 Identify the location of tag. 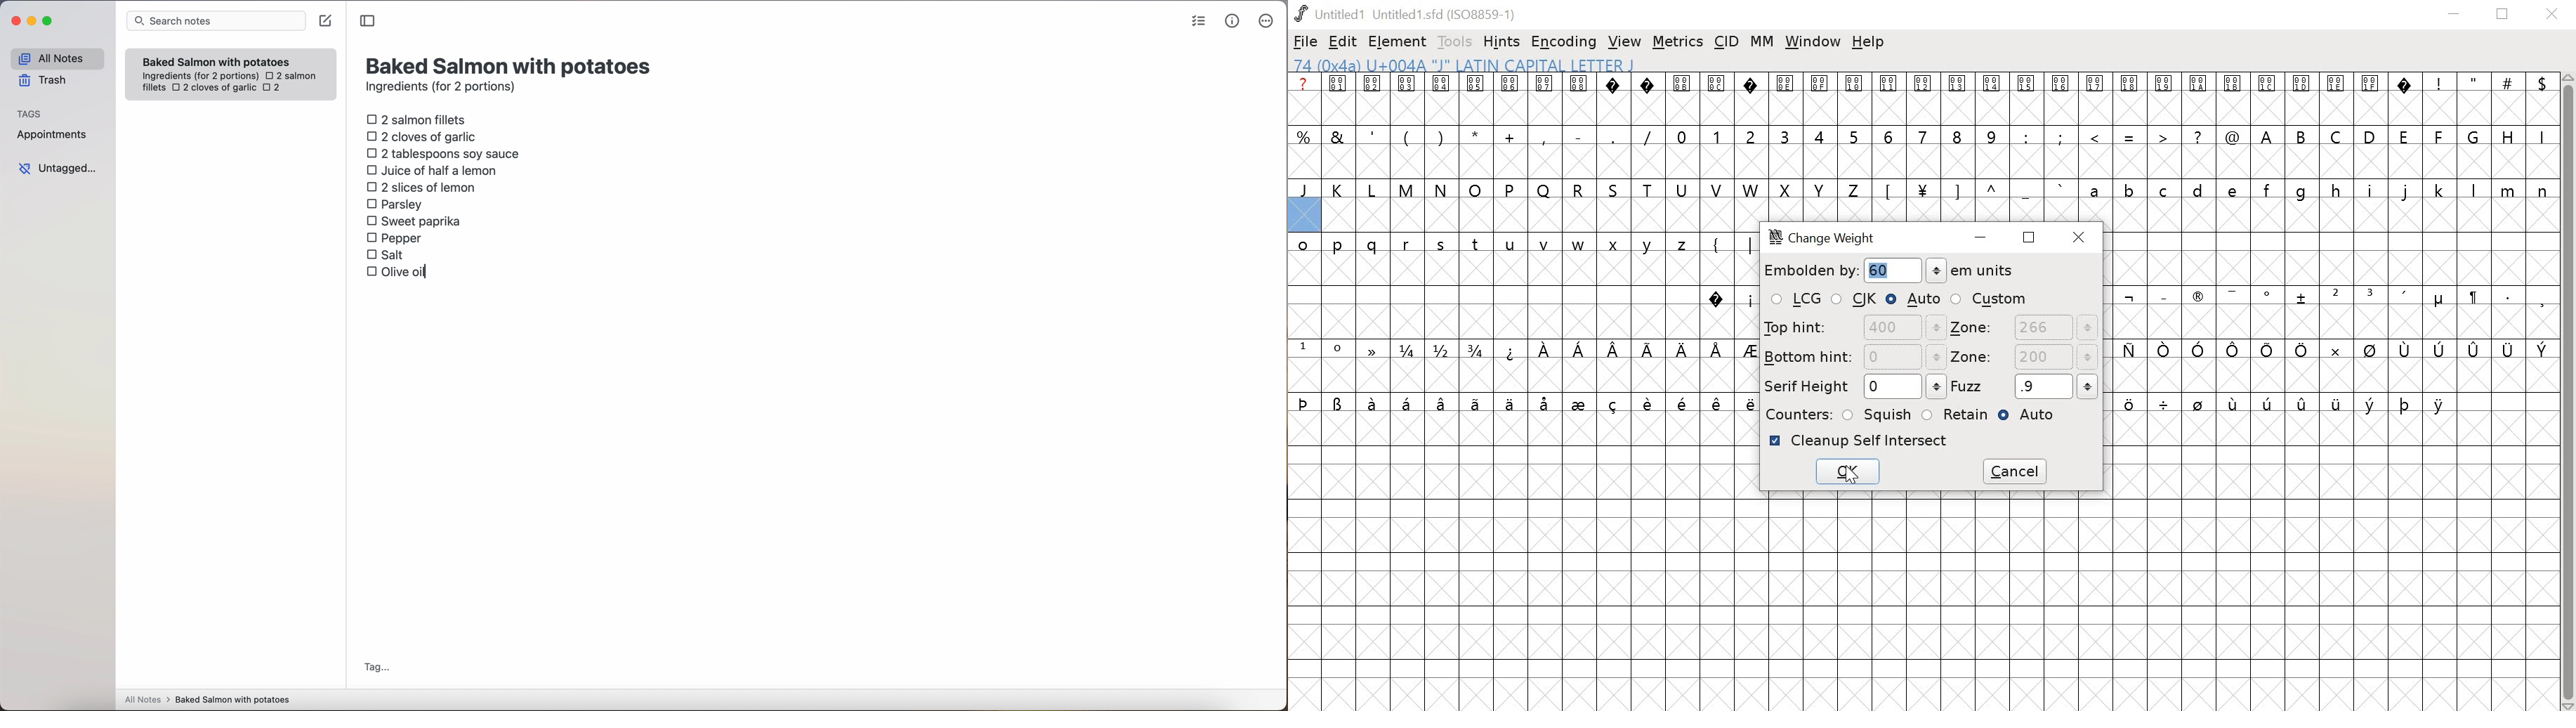
(376, 668).